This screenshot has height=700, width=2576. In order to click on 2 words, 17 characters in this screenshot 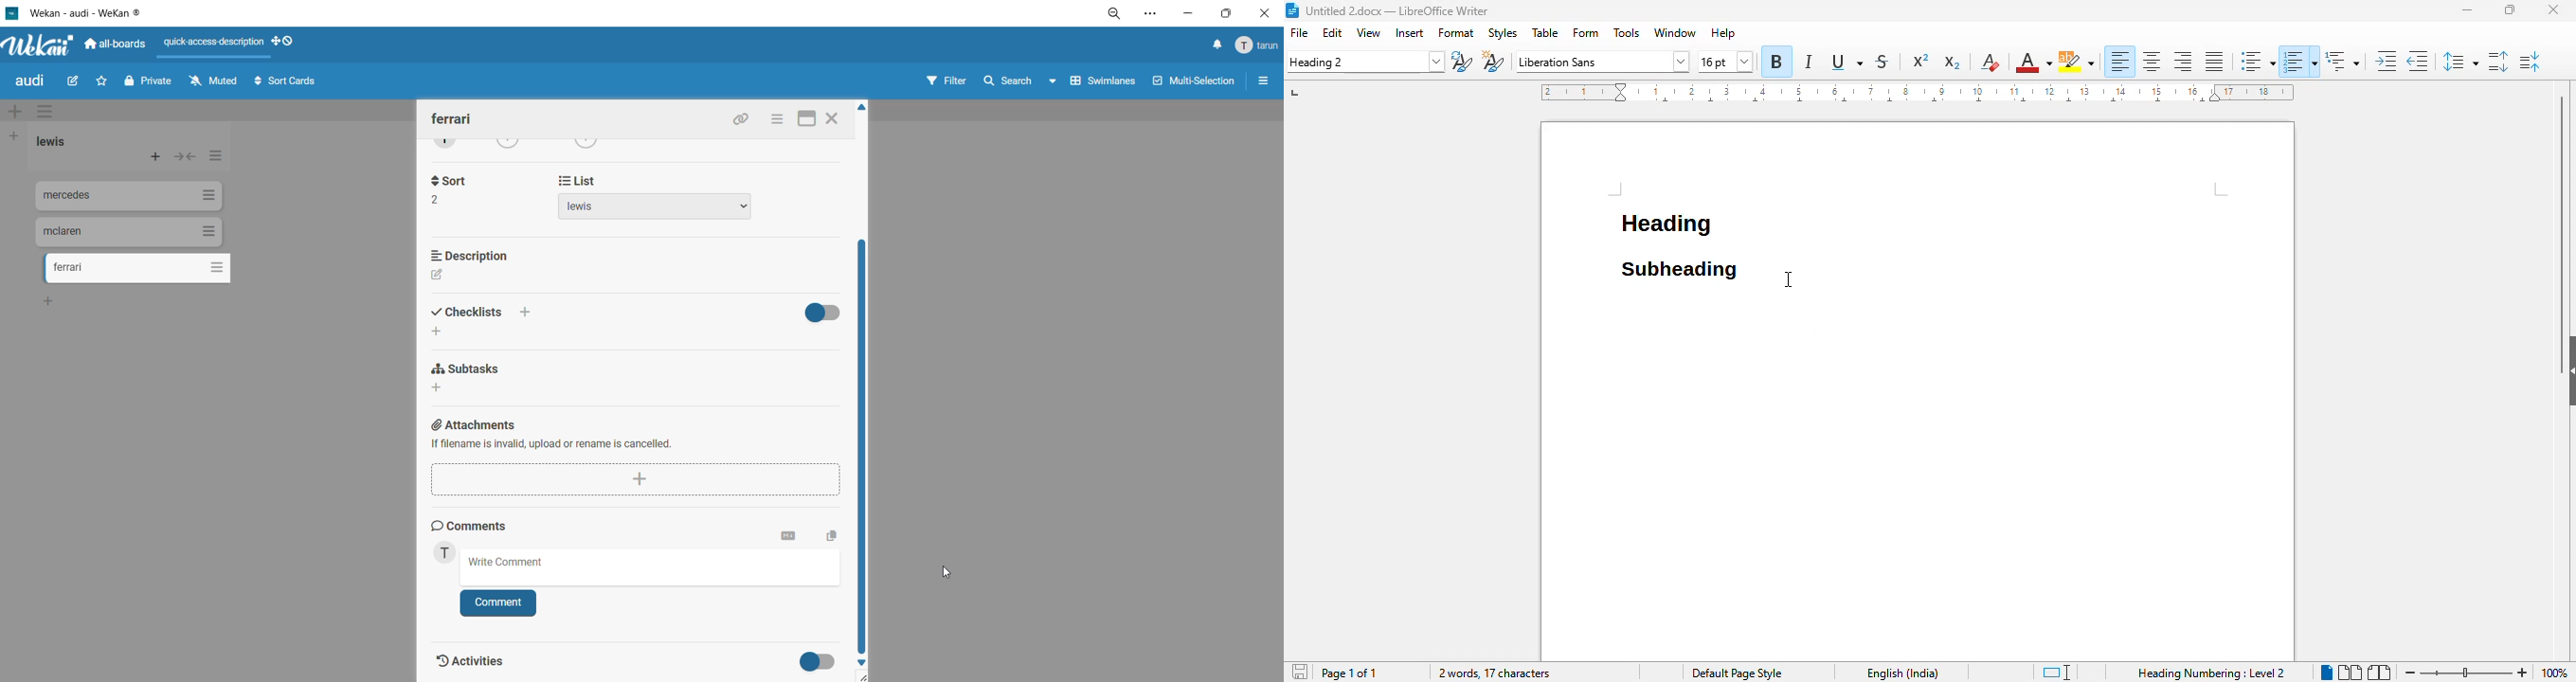, I will do `click(1495, 673)`.